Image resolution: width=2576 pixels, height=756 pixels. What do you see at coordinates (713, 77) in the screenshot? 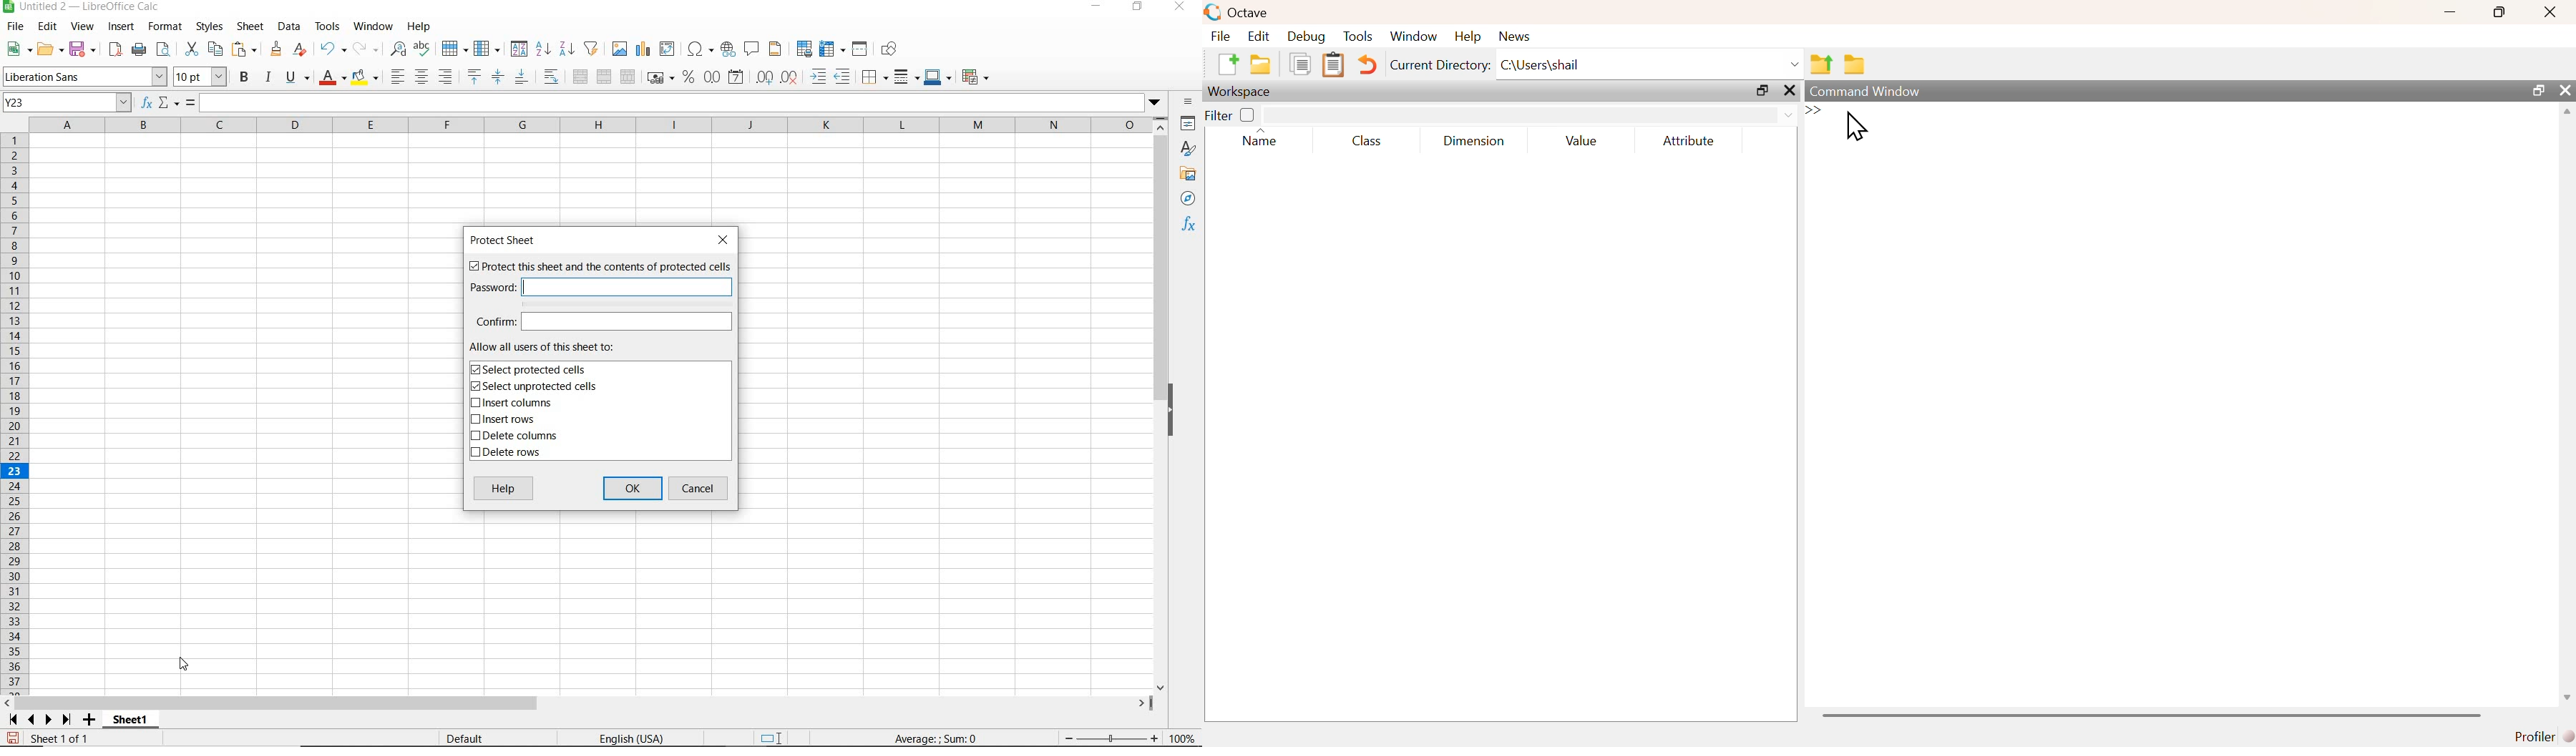
I see `FORMAT AS NUMBER` at bounding box center [713, 77].